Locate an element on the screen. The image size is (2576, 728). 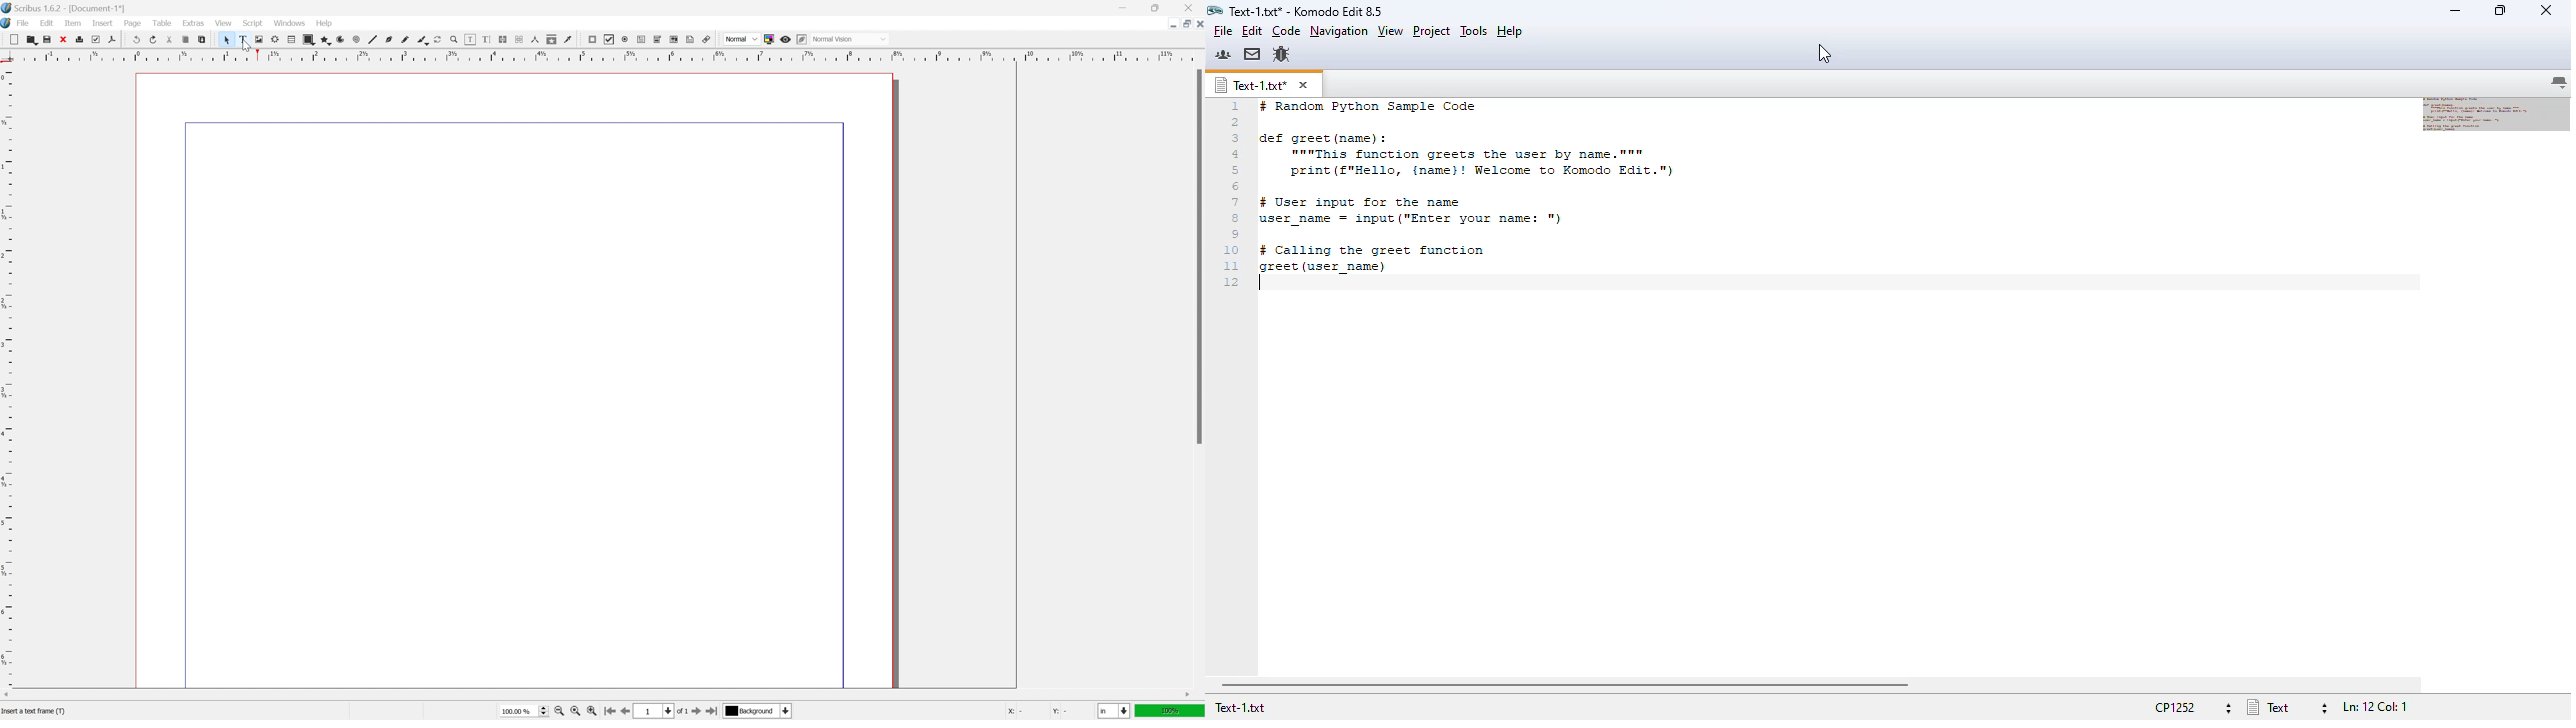
cursor is located at coordinates (225, 40).